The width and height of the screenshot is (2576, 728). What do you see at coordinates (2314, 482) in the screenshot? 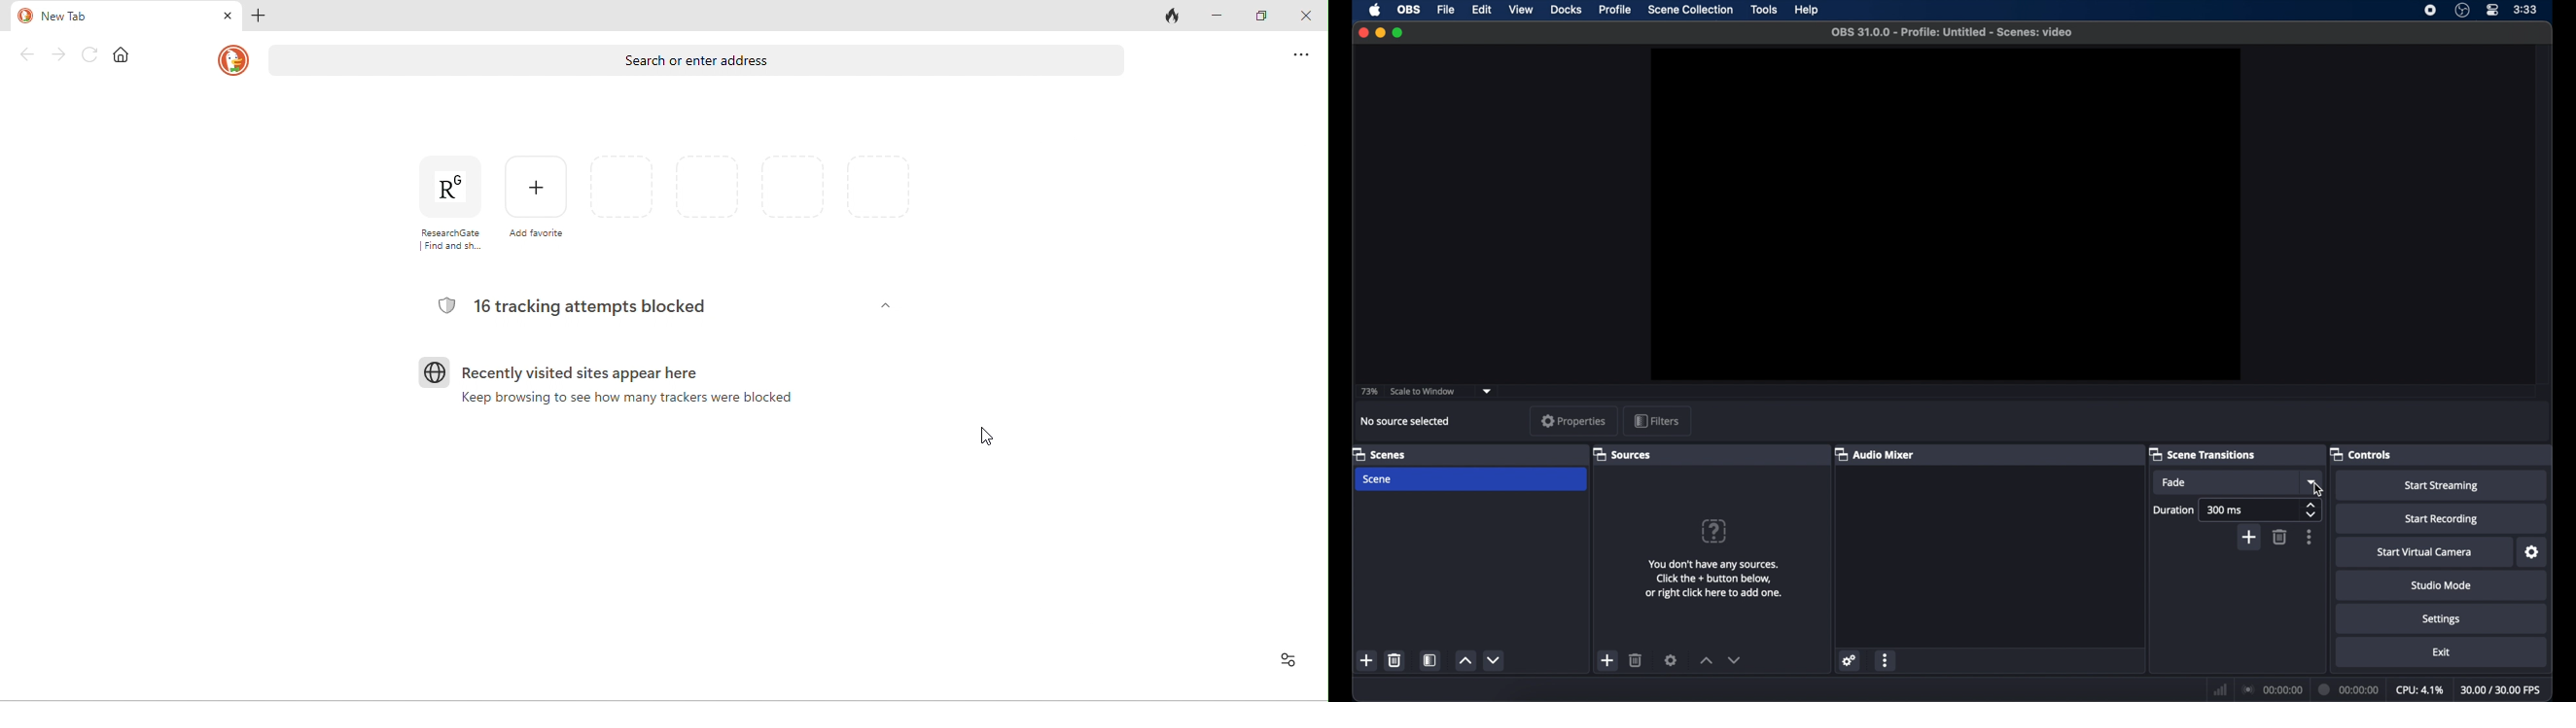
I see `dropdown` at bounding box center [2314, 482].